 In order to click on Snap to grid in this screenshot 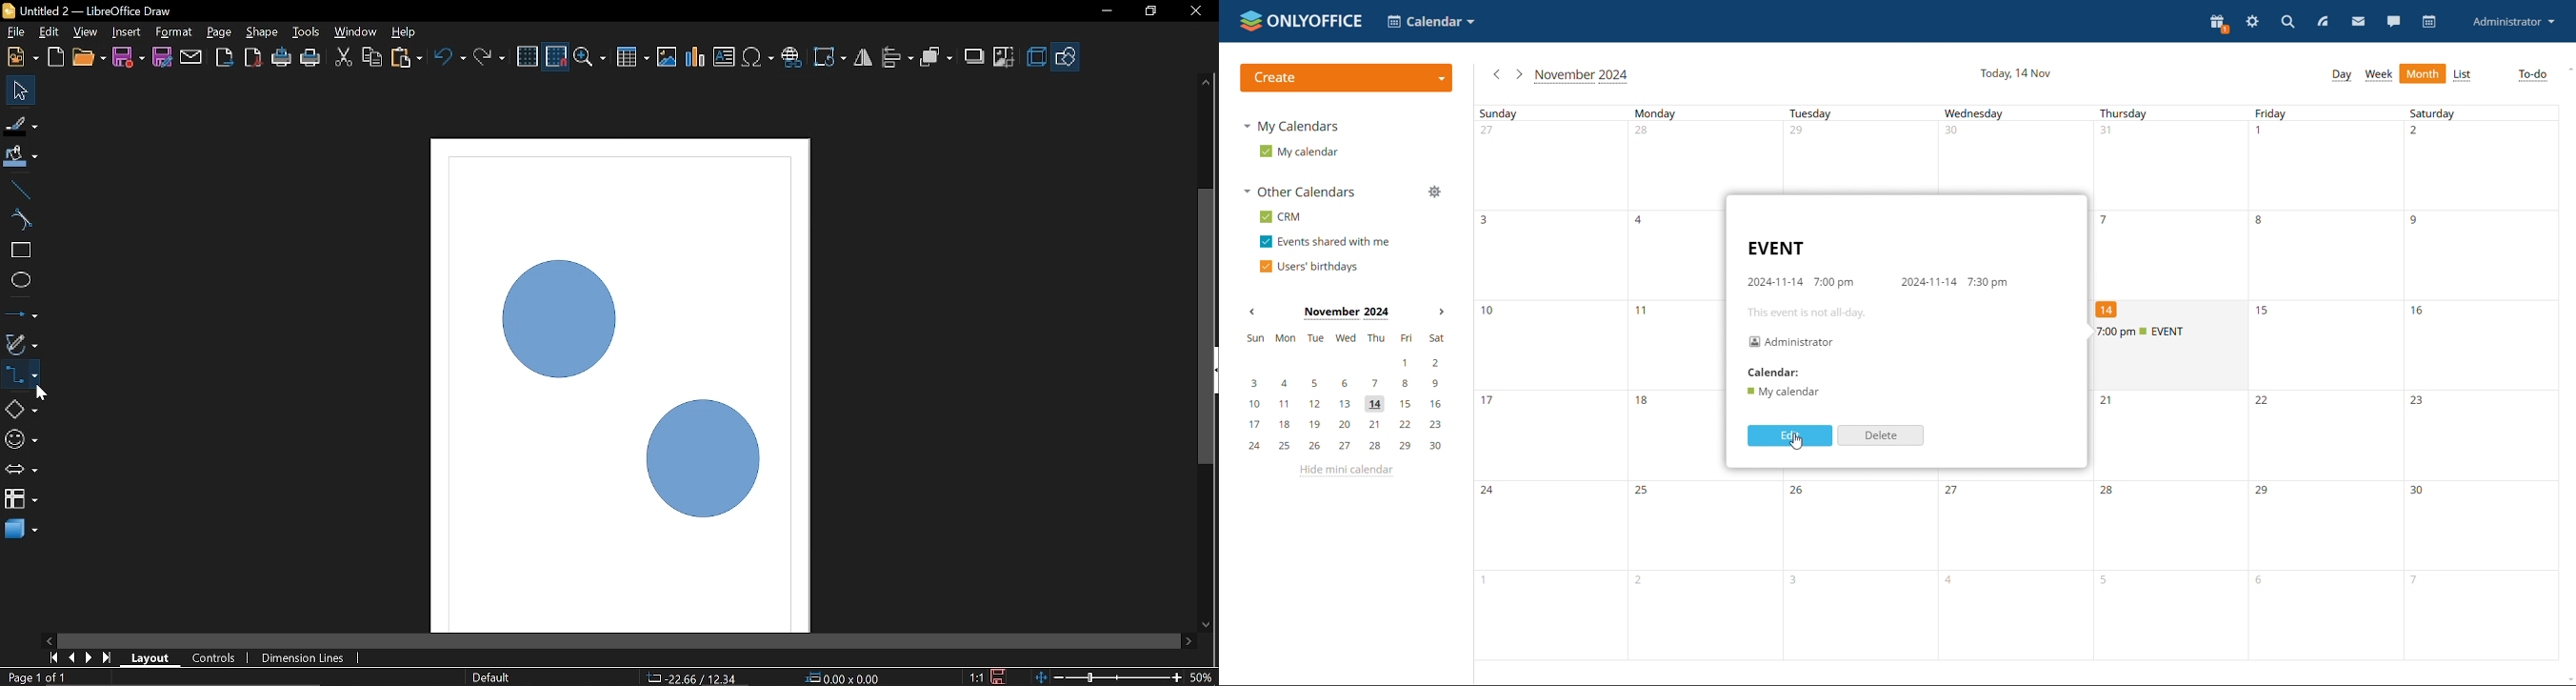, I will do `click(557, 57)`.